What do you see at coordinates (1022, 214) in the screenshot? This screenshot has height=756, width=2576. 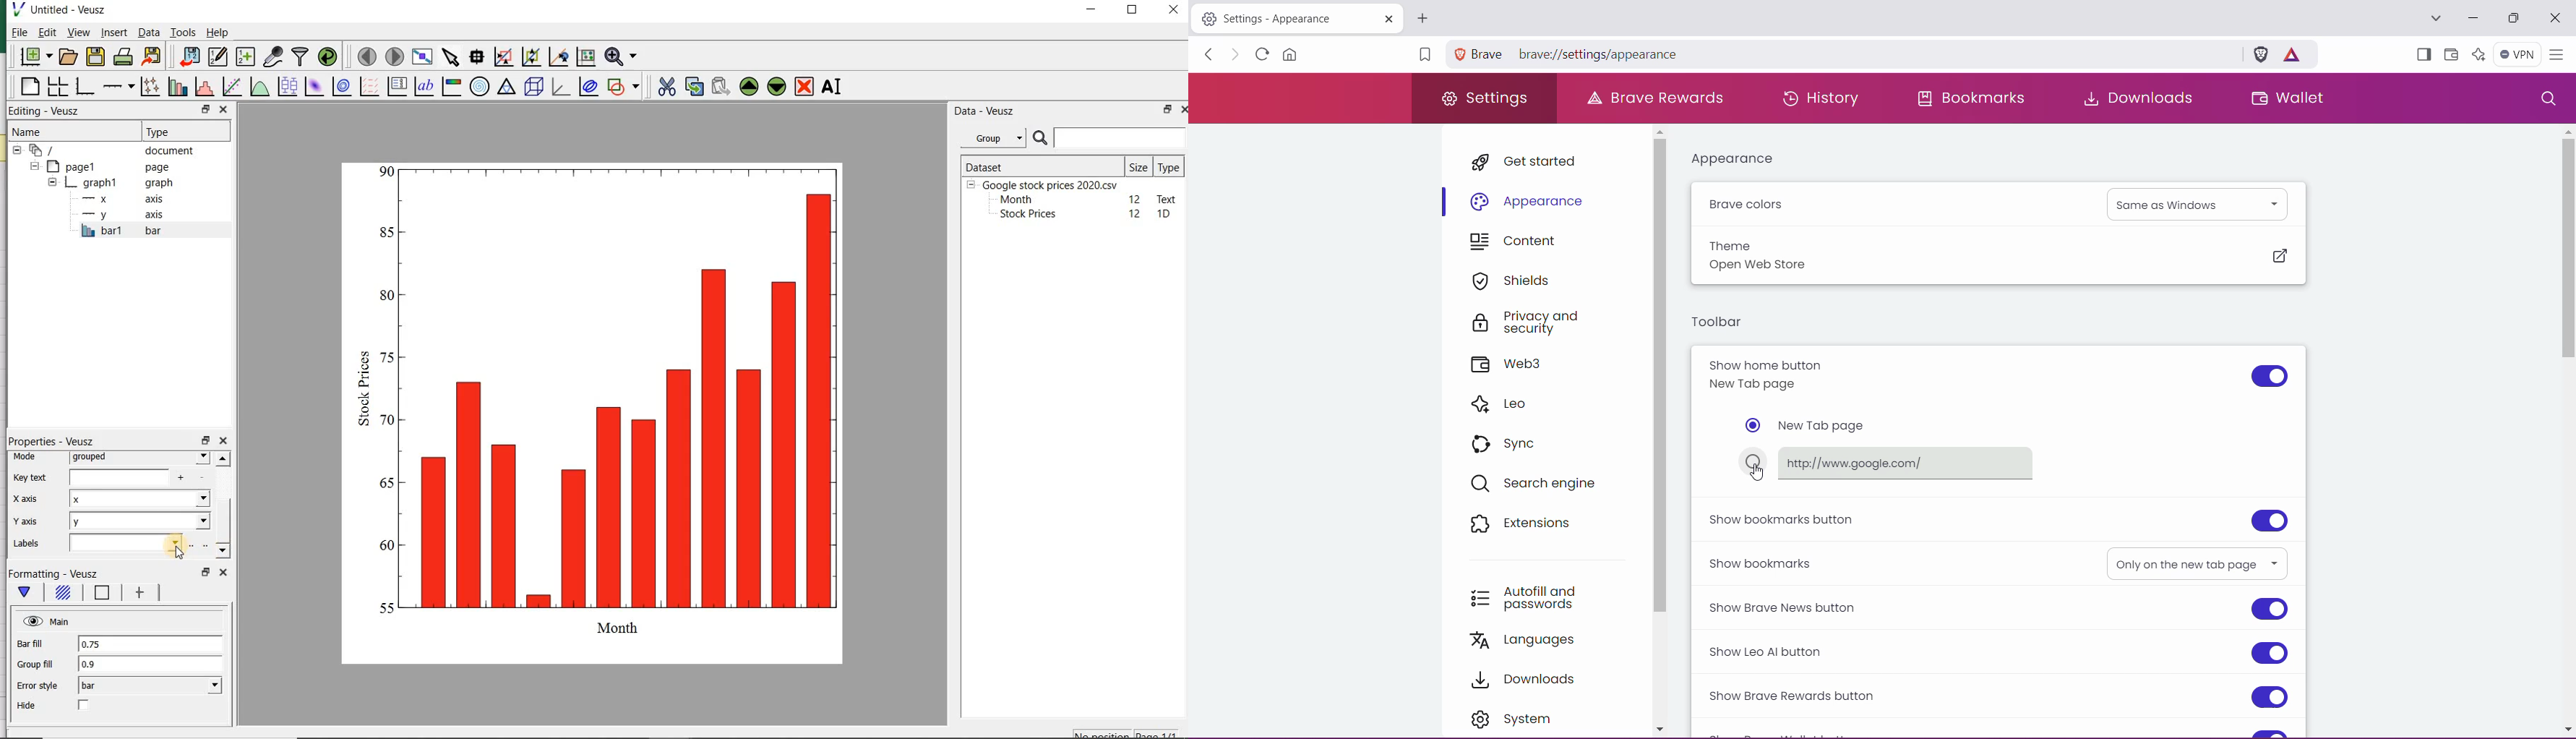 I see `Stock prices` at bounding box center [1022, 214].